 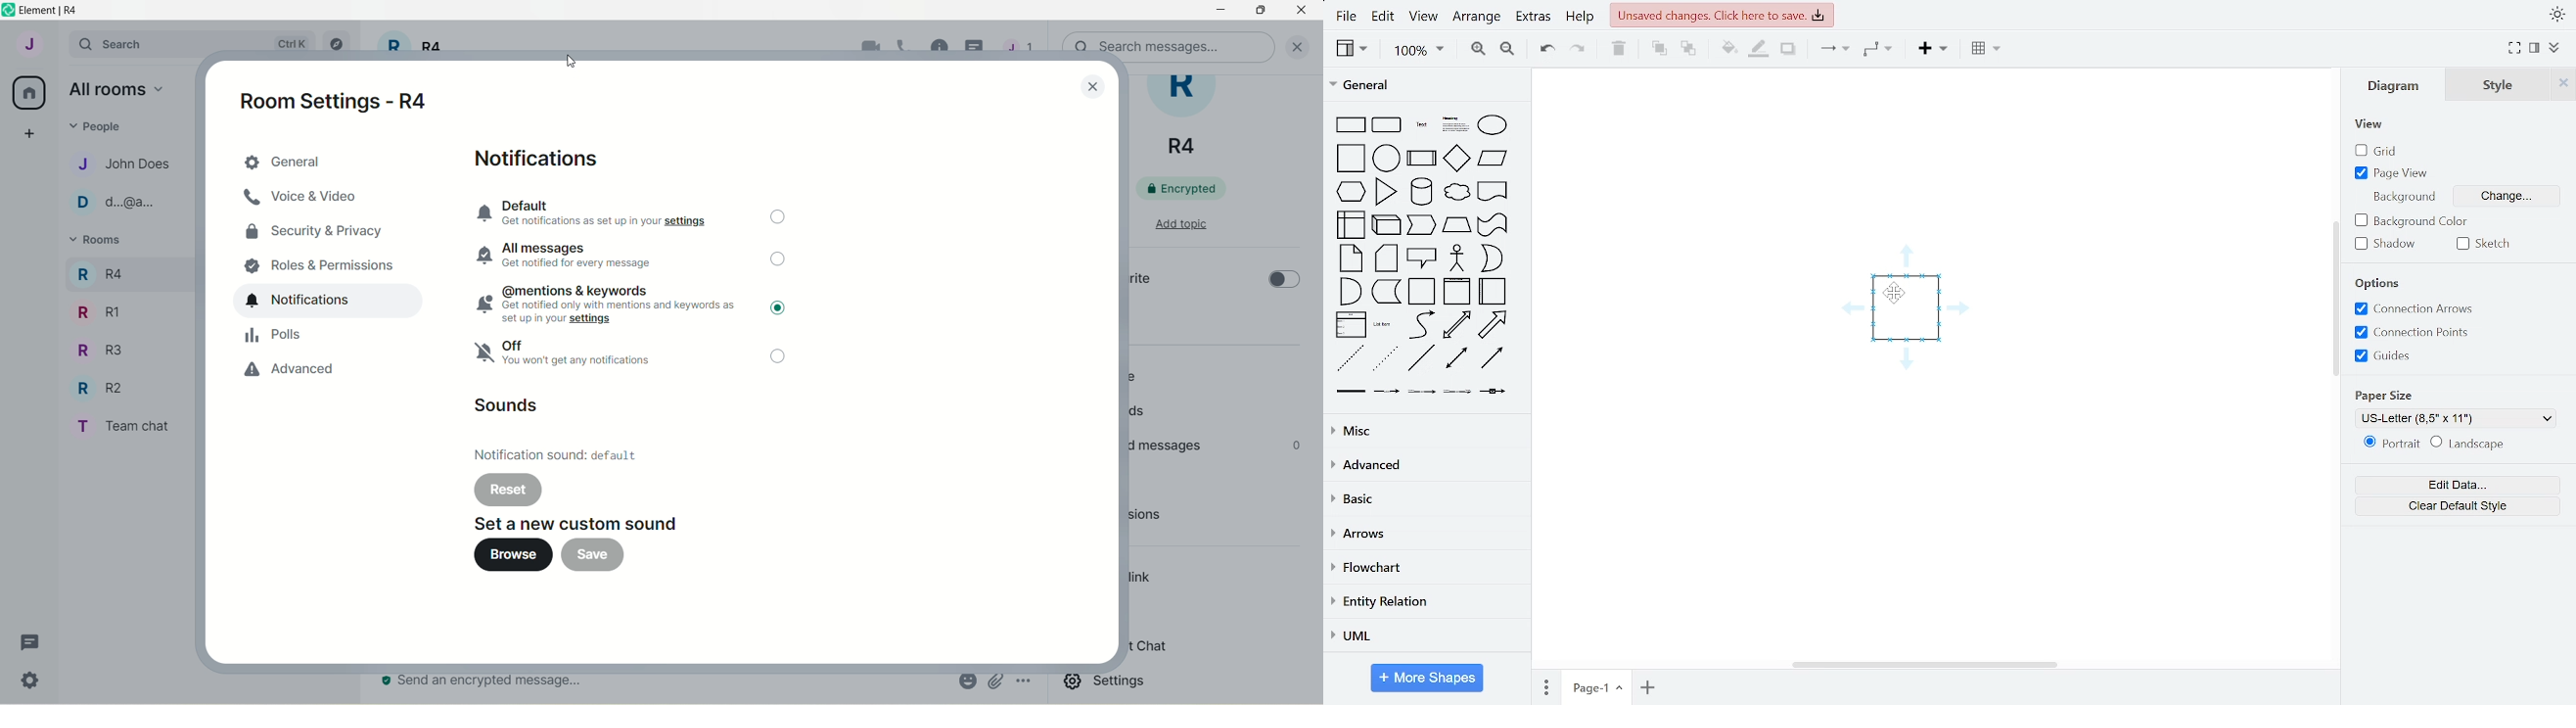 I want to click on general shapes, so click(x=1419, y=155).